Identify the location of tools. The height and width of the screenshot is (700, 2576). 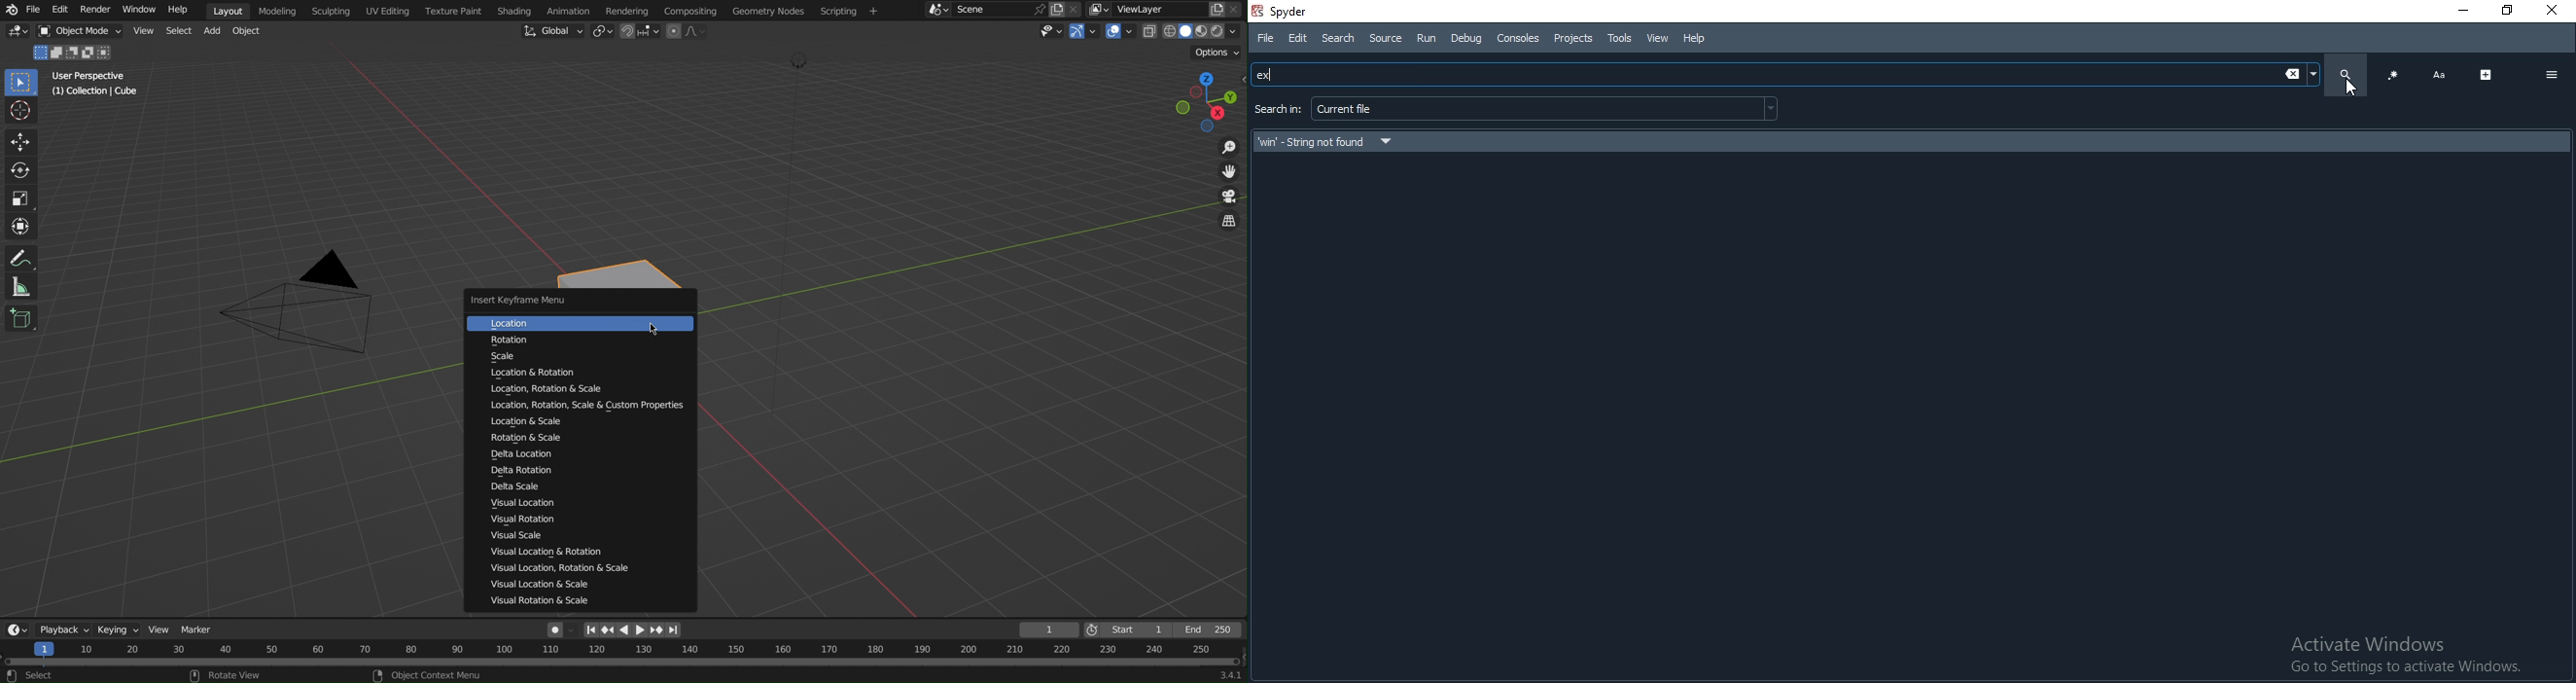
(1619, 38).